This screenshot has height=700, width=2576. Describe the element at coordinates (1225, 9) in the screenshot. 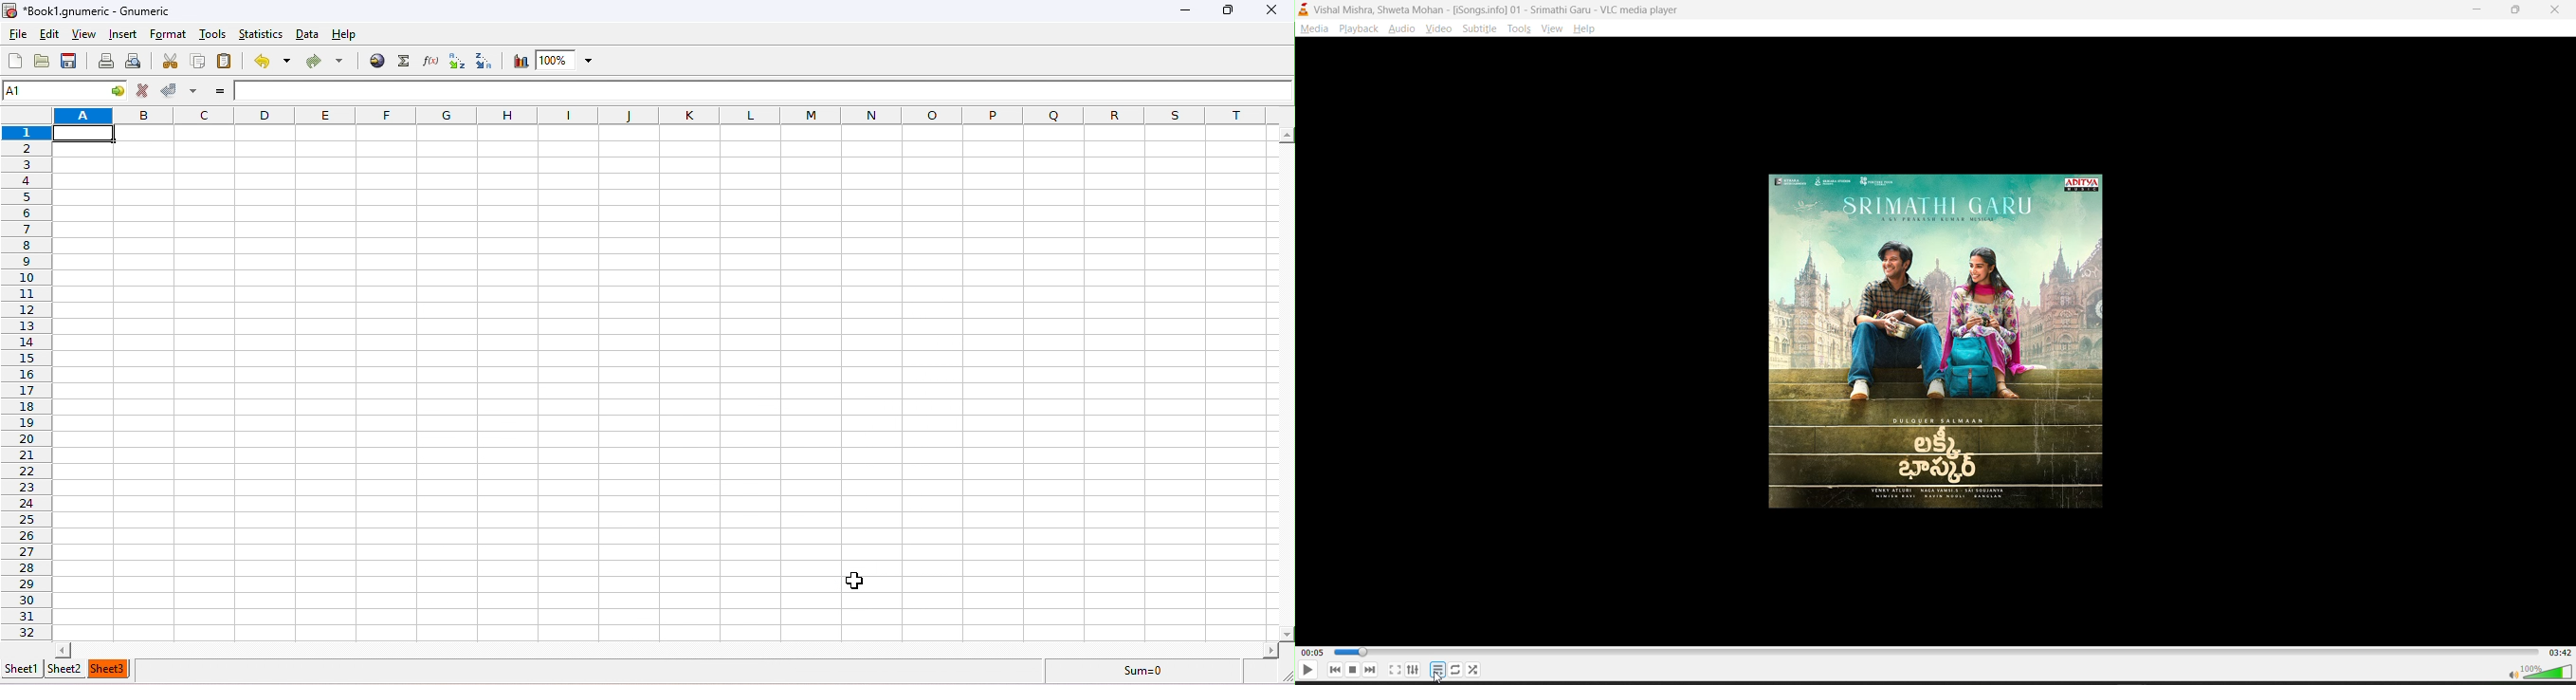

I see `maximize` at that location.